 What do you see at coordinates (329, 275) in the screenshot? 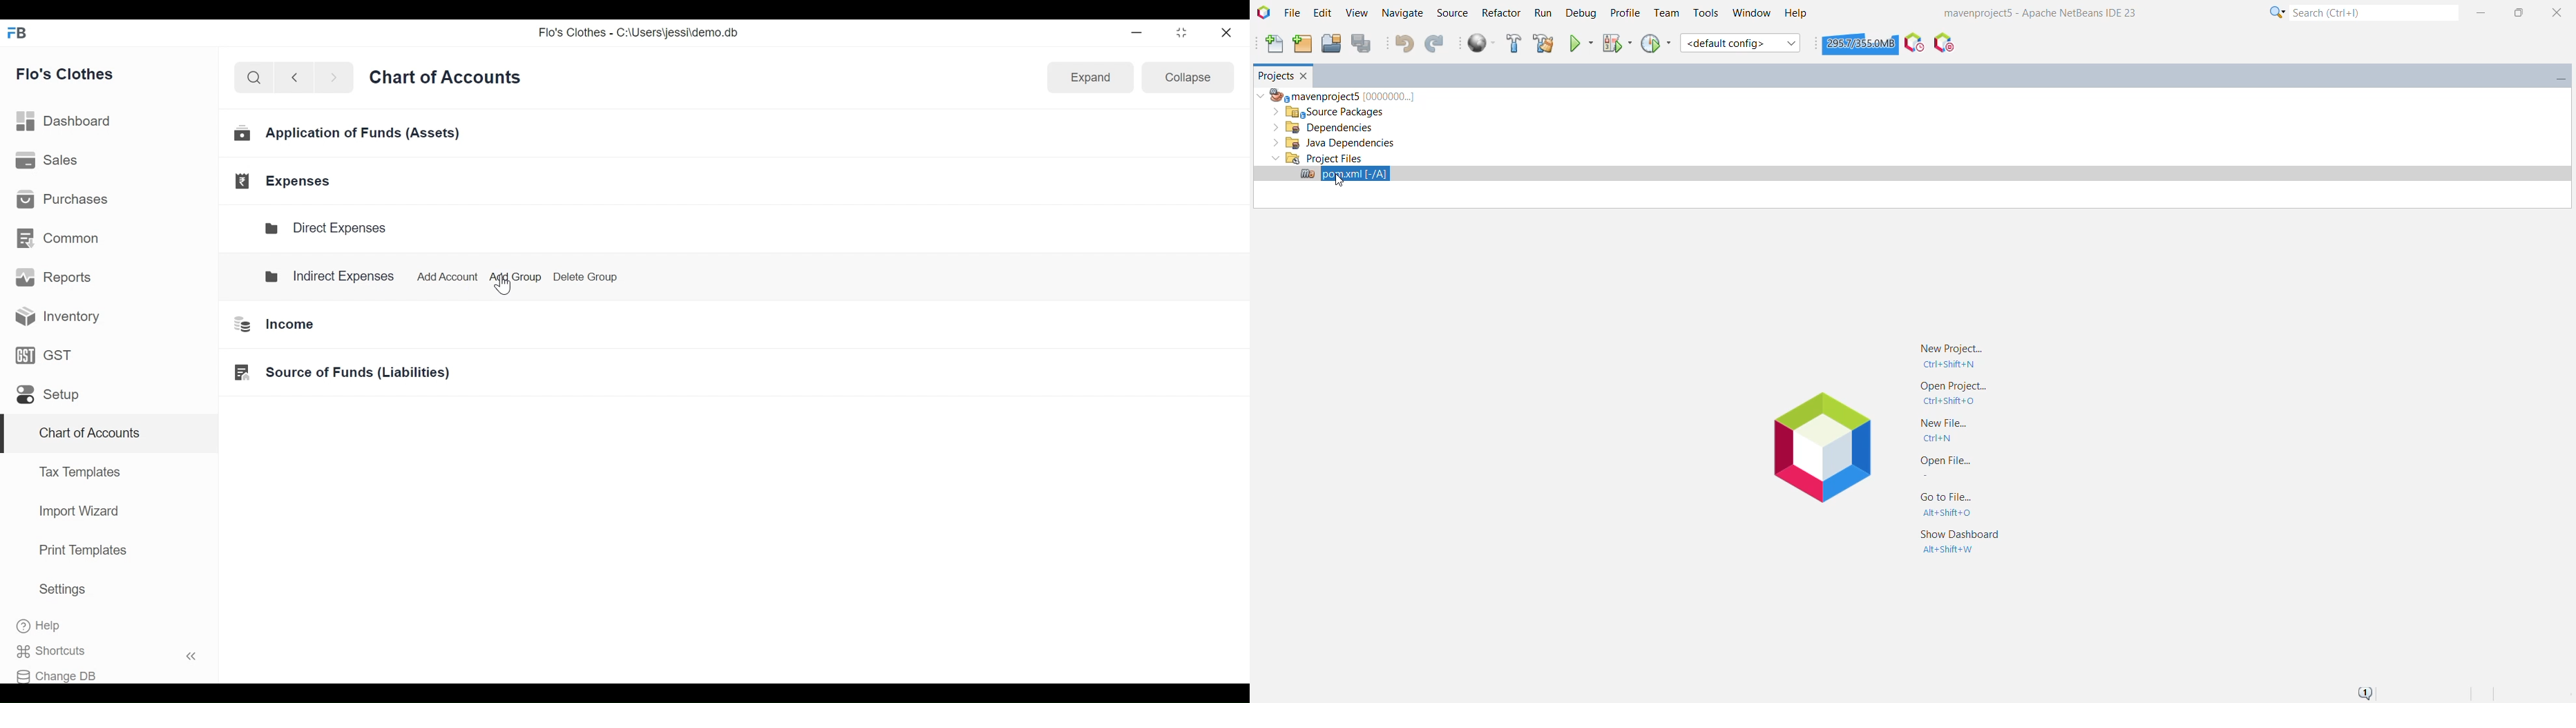
I see `Indirect Expenses` at bounding box center [329, 275].